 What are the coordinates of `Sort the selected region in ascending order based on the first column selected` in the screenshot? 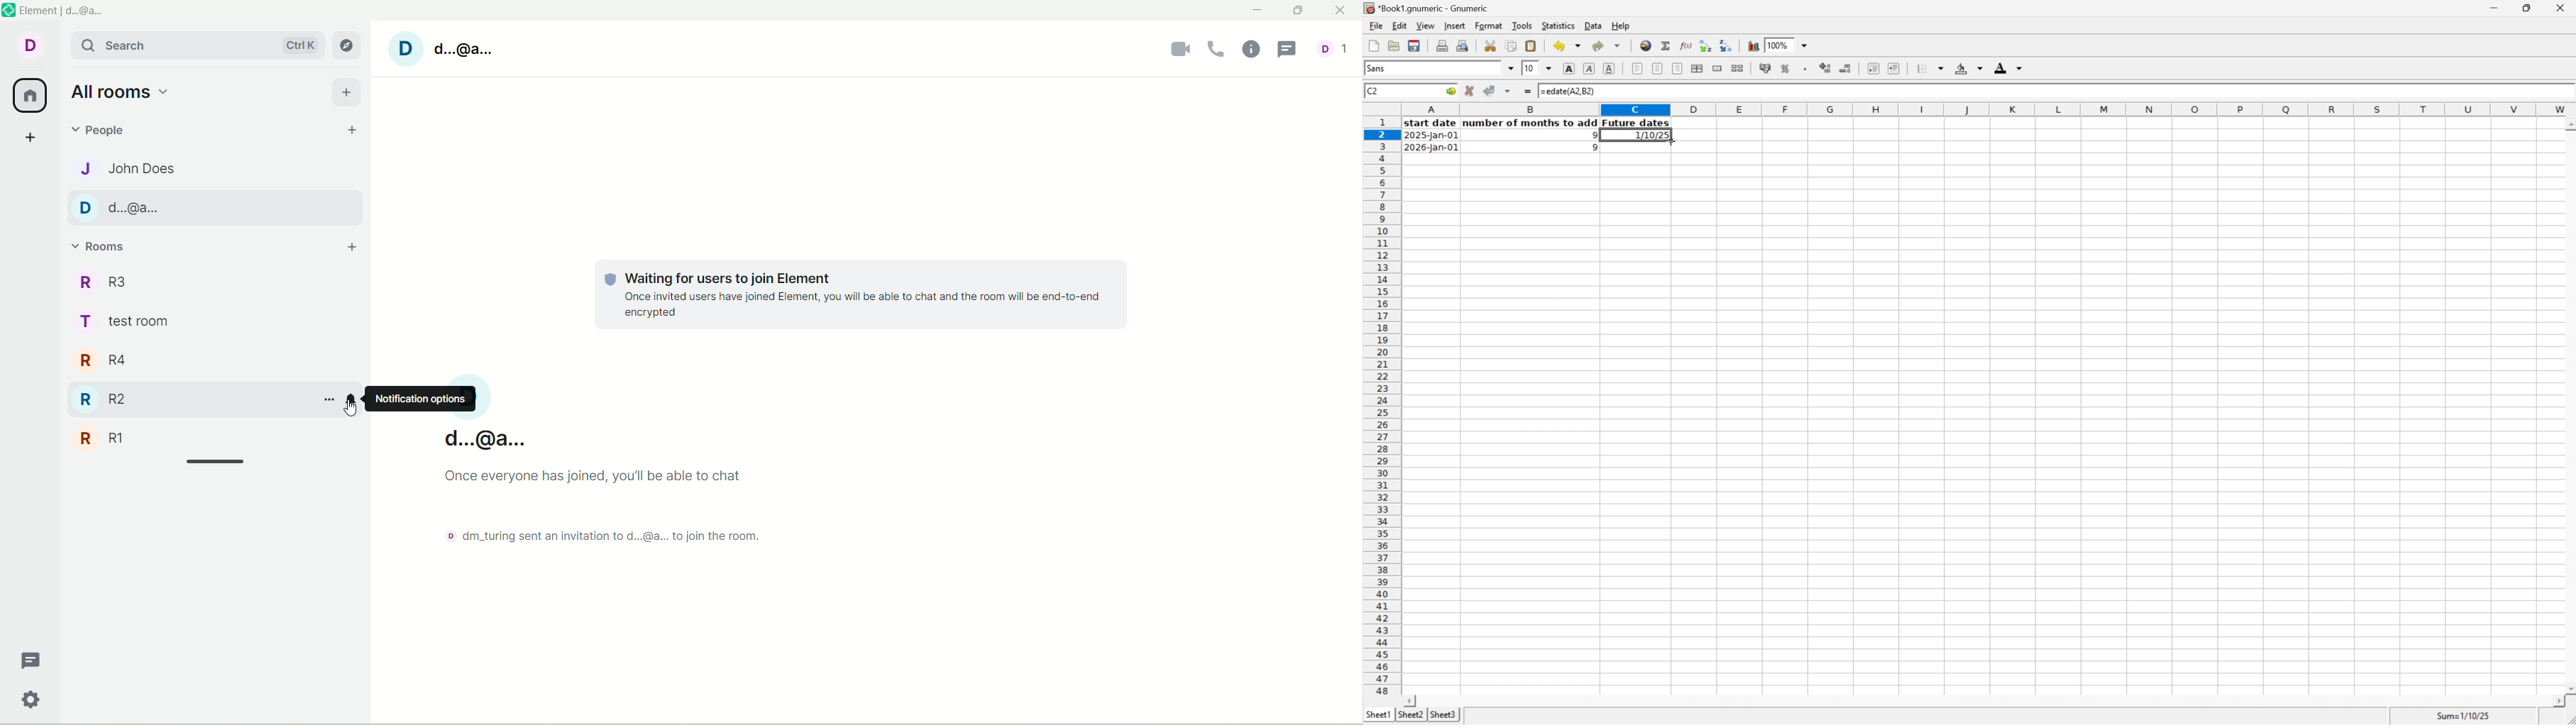 It's located at (1705, 45).